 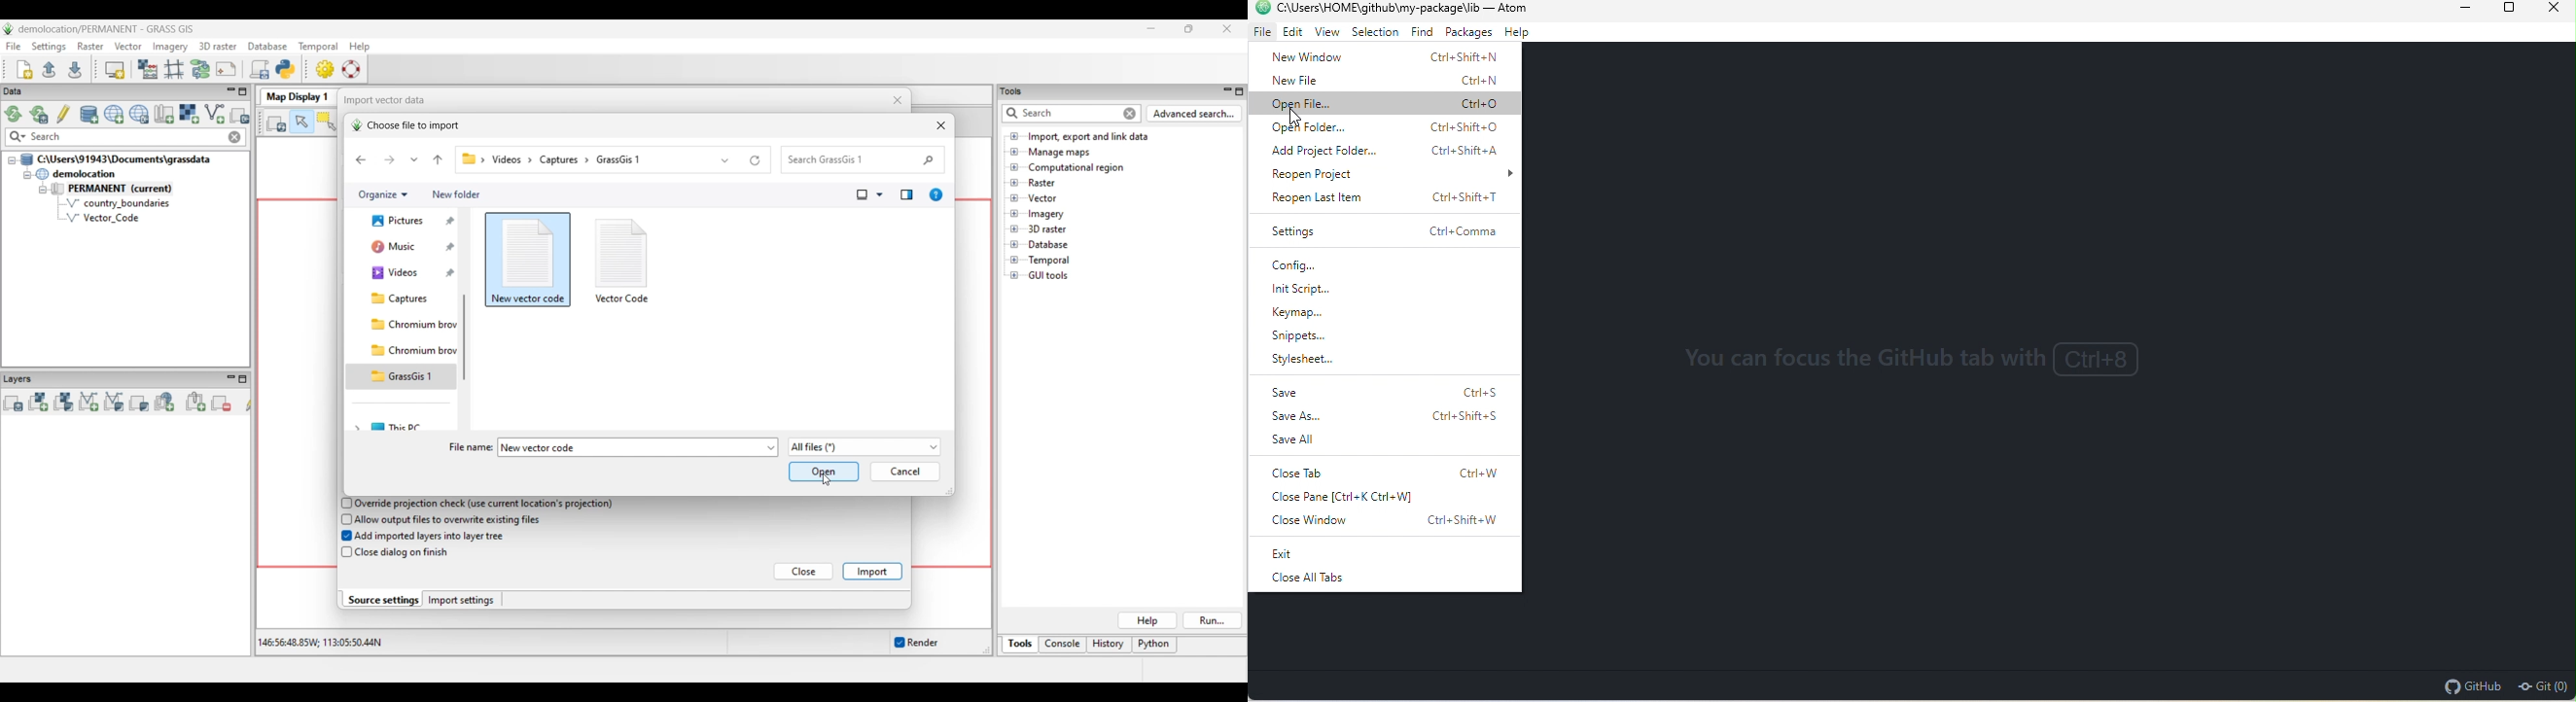 What do you see at coordinates (1261, 33) in the screenshot?
I see `file` at bounding box center [1261, 33].